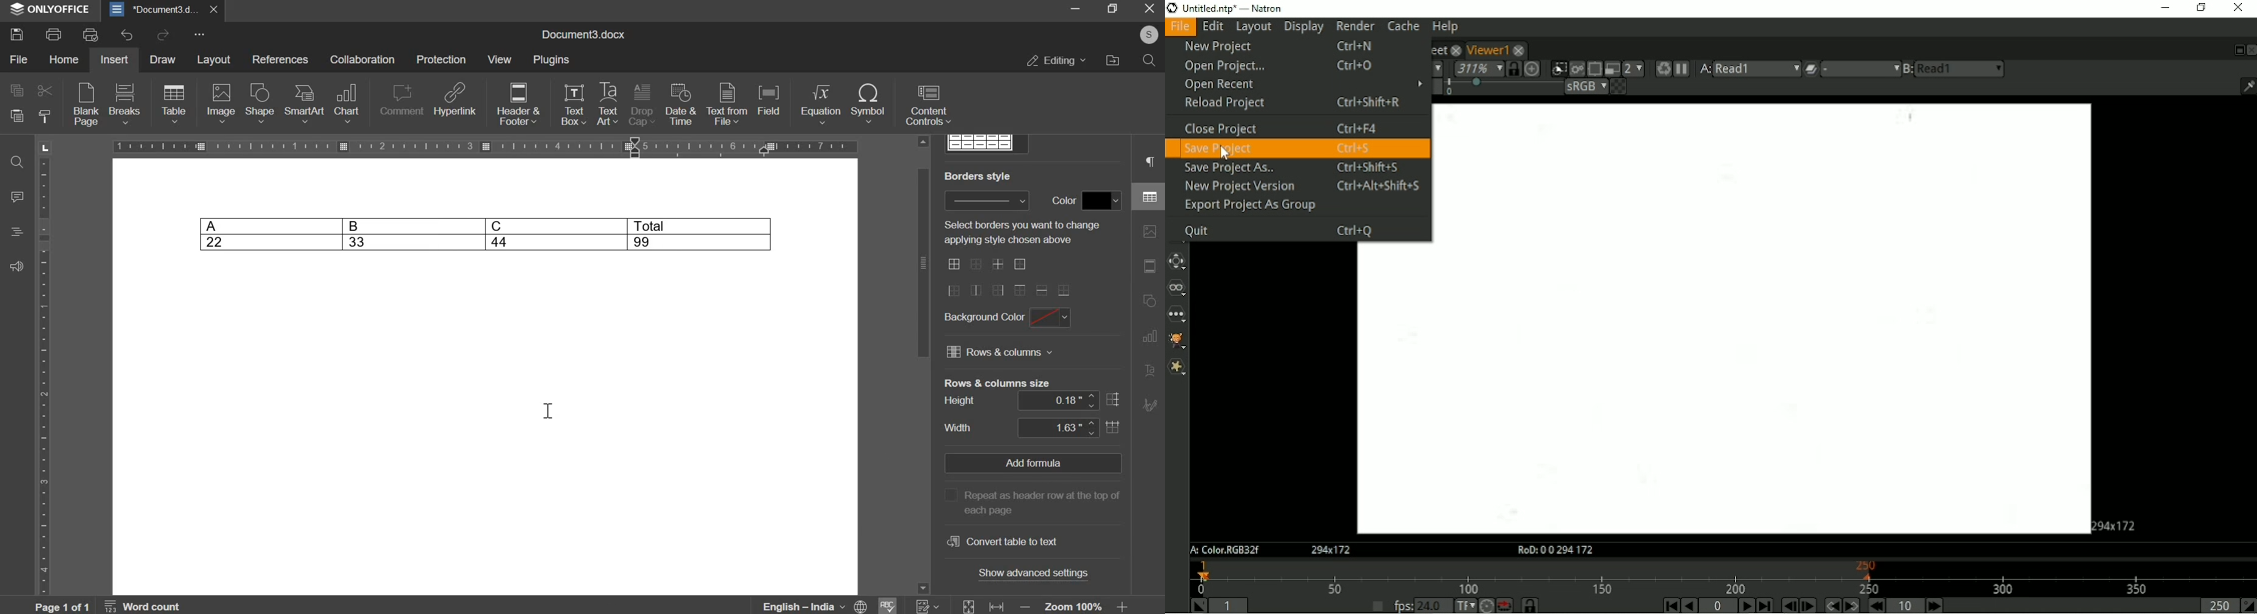 This screenshot has width=2268, height=616. Describe the element at coordinates (85, 106) in the screenshot. I see `blank page` at that location.